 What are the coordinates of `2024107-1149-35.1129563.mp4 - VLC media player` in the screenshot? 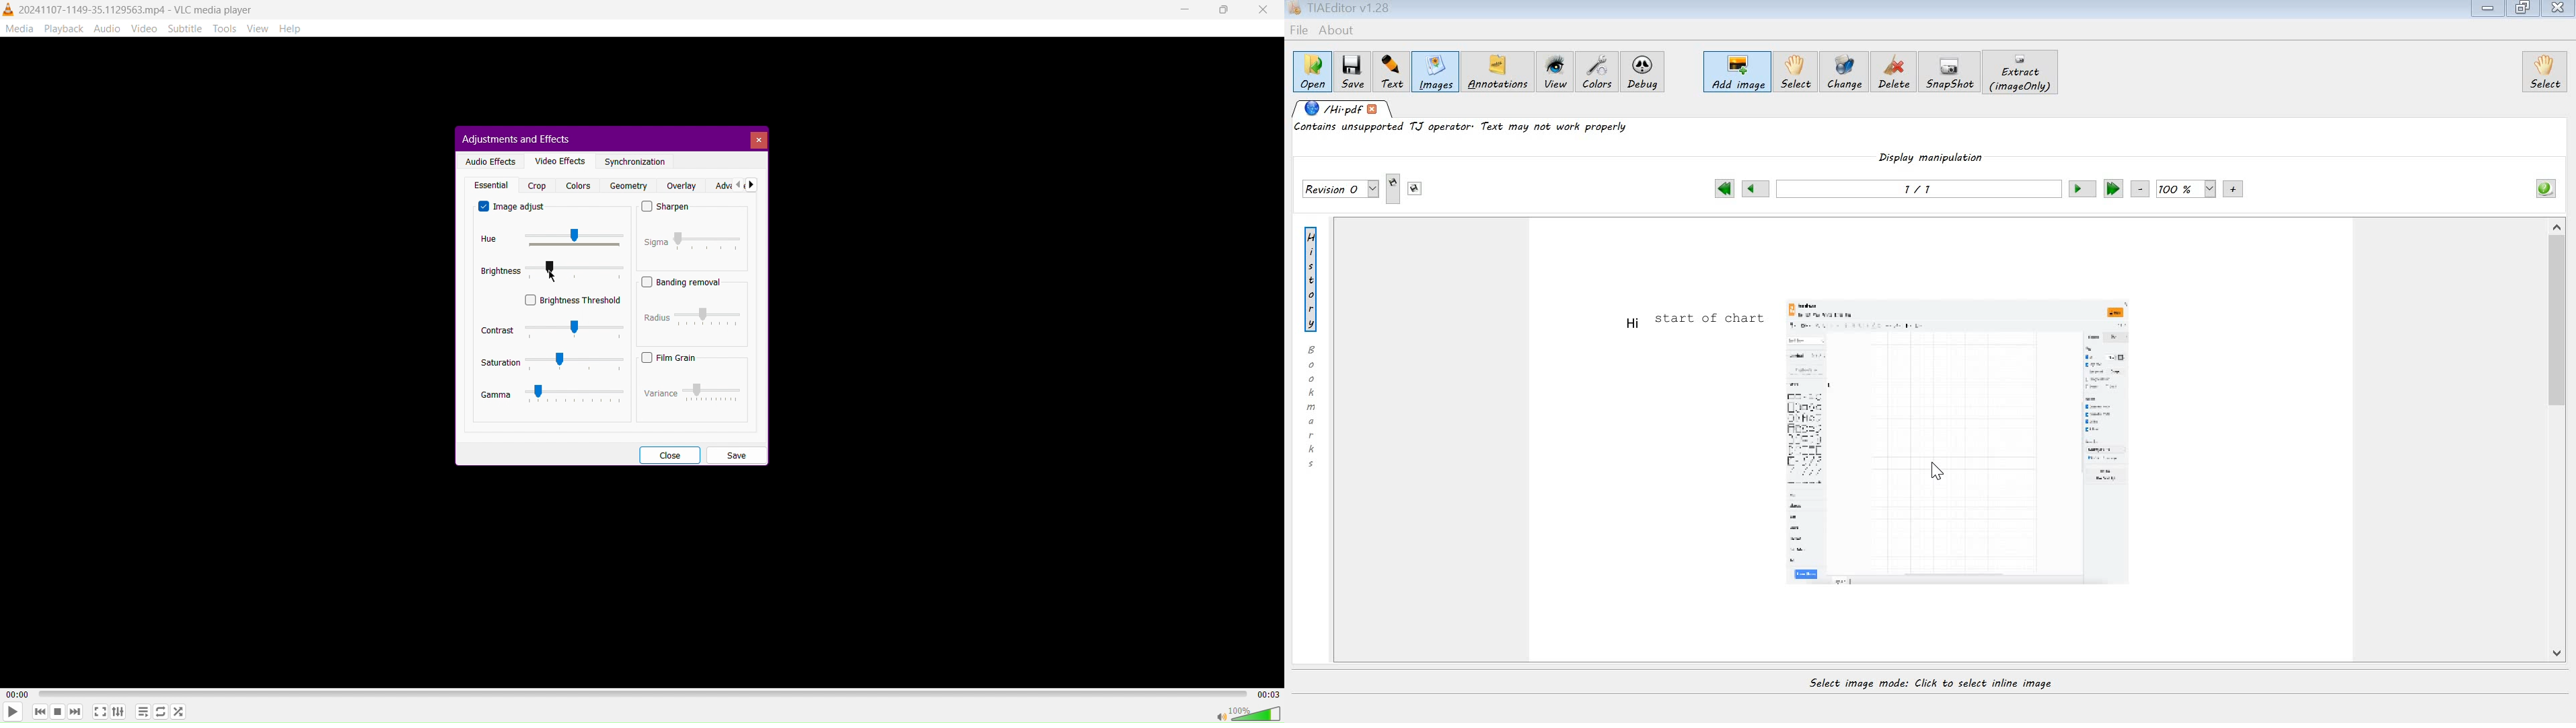 It's located at (128, 8).